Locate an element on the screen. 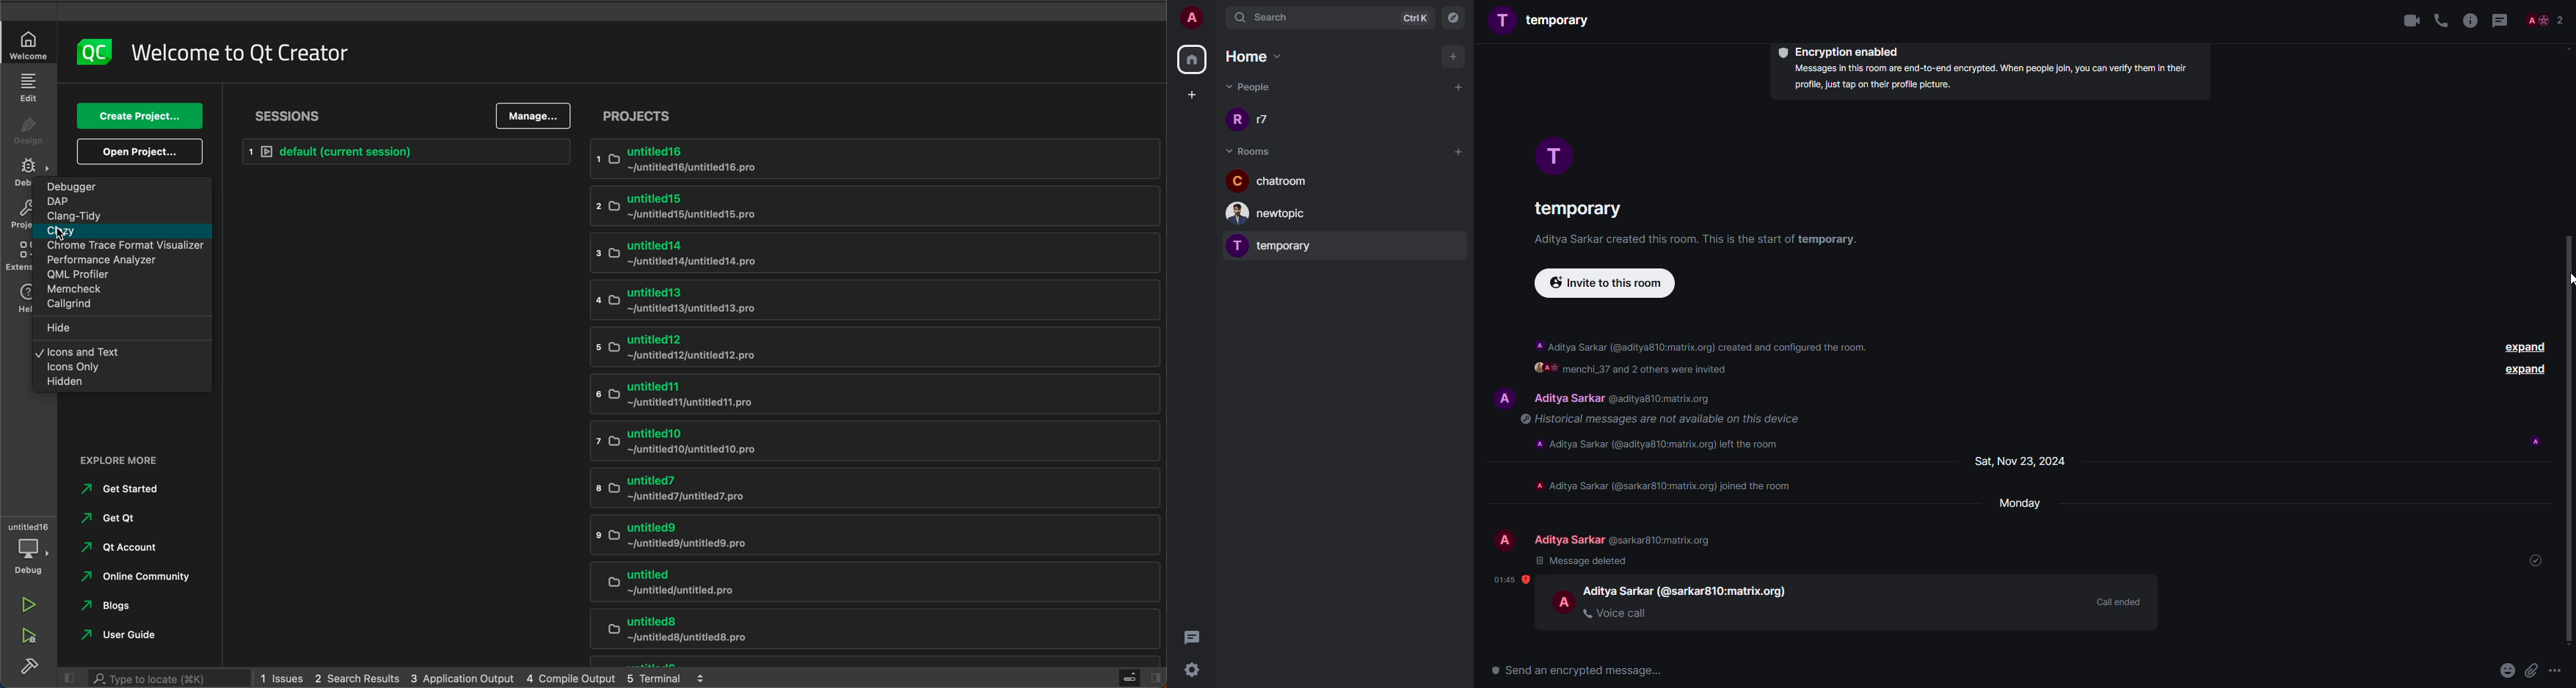 This screenshot has height=700, width=2576. edit is located at coordinates (29, 87).